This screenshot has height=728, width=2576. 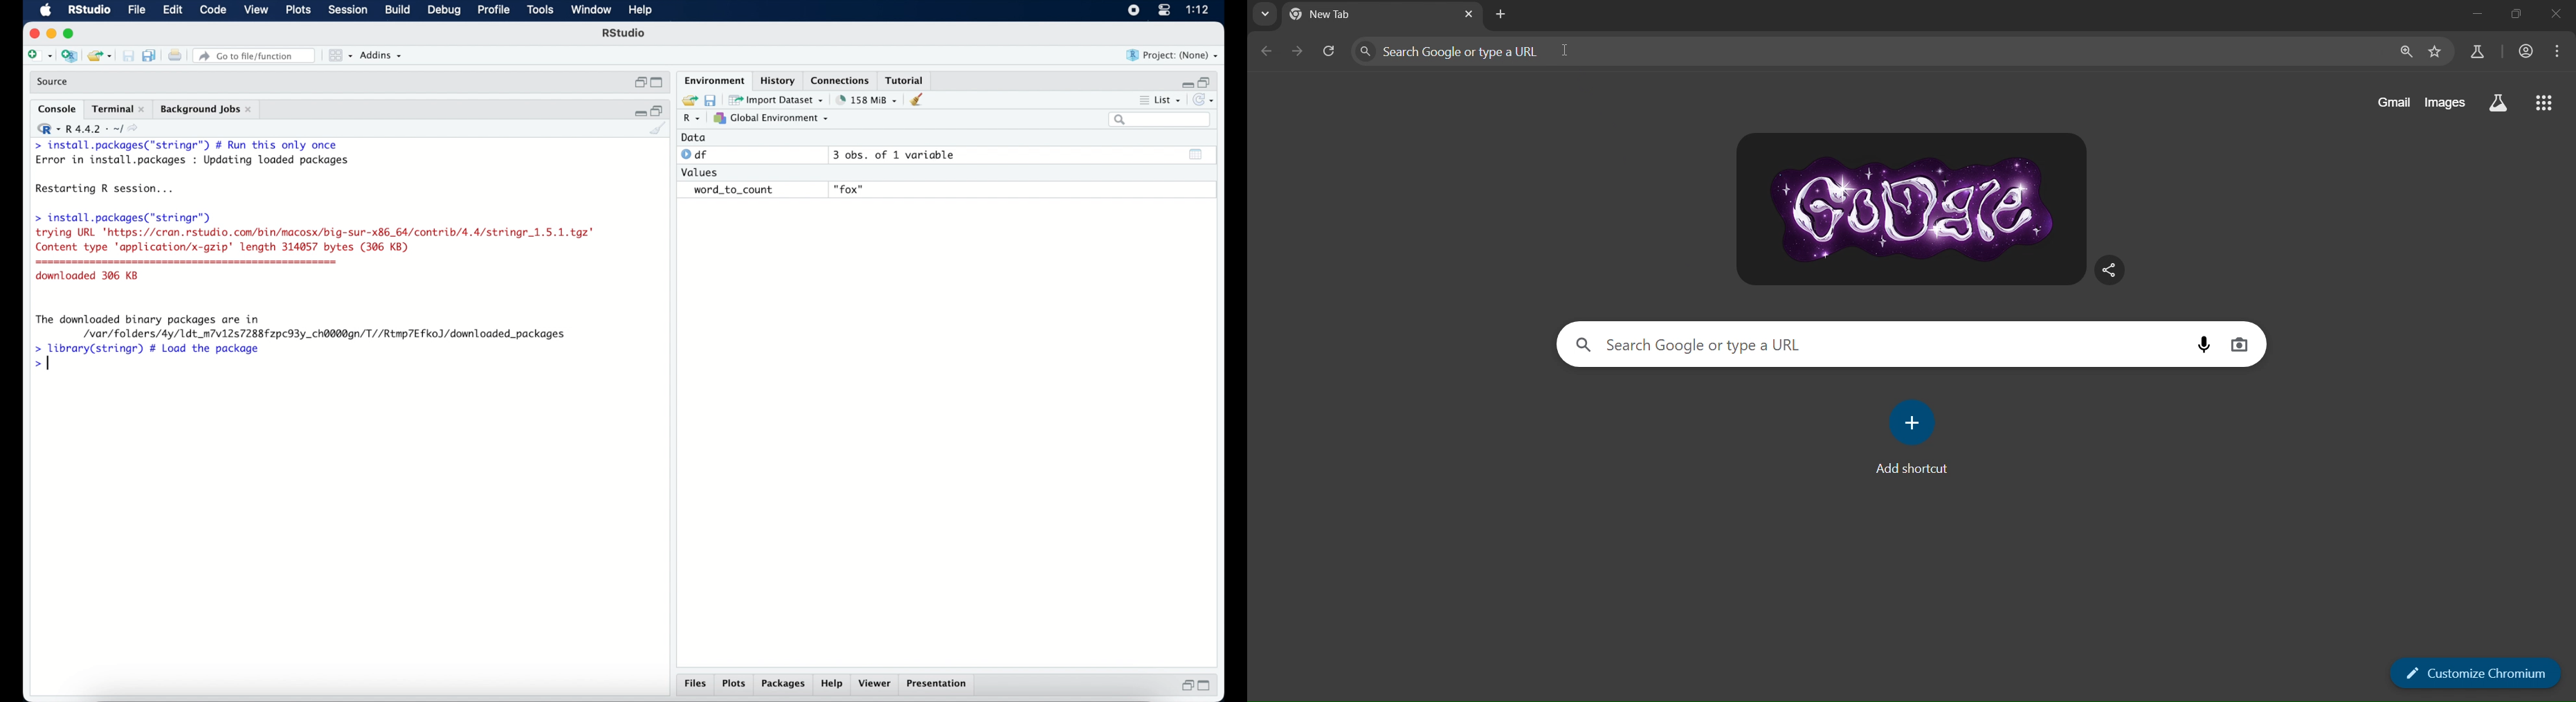 What do you see at coordinates (39, 57) in the screenshot?
I see `create new file` at bounding box center [39, 57].